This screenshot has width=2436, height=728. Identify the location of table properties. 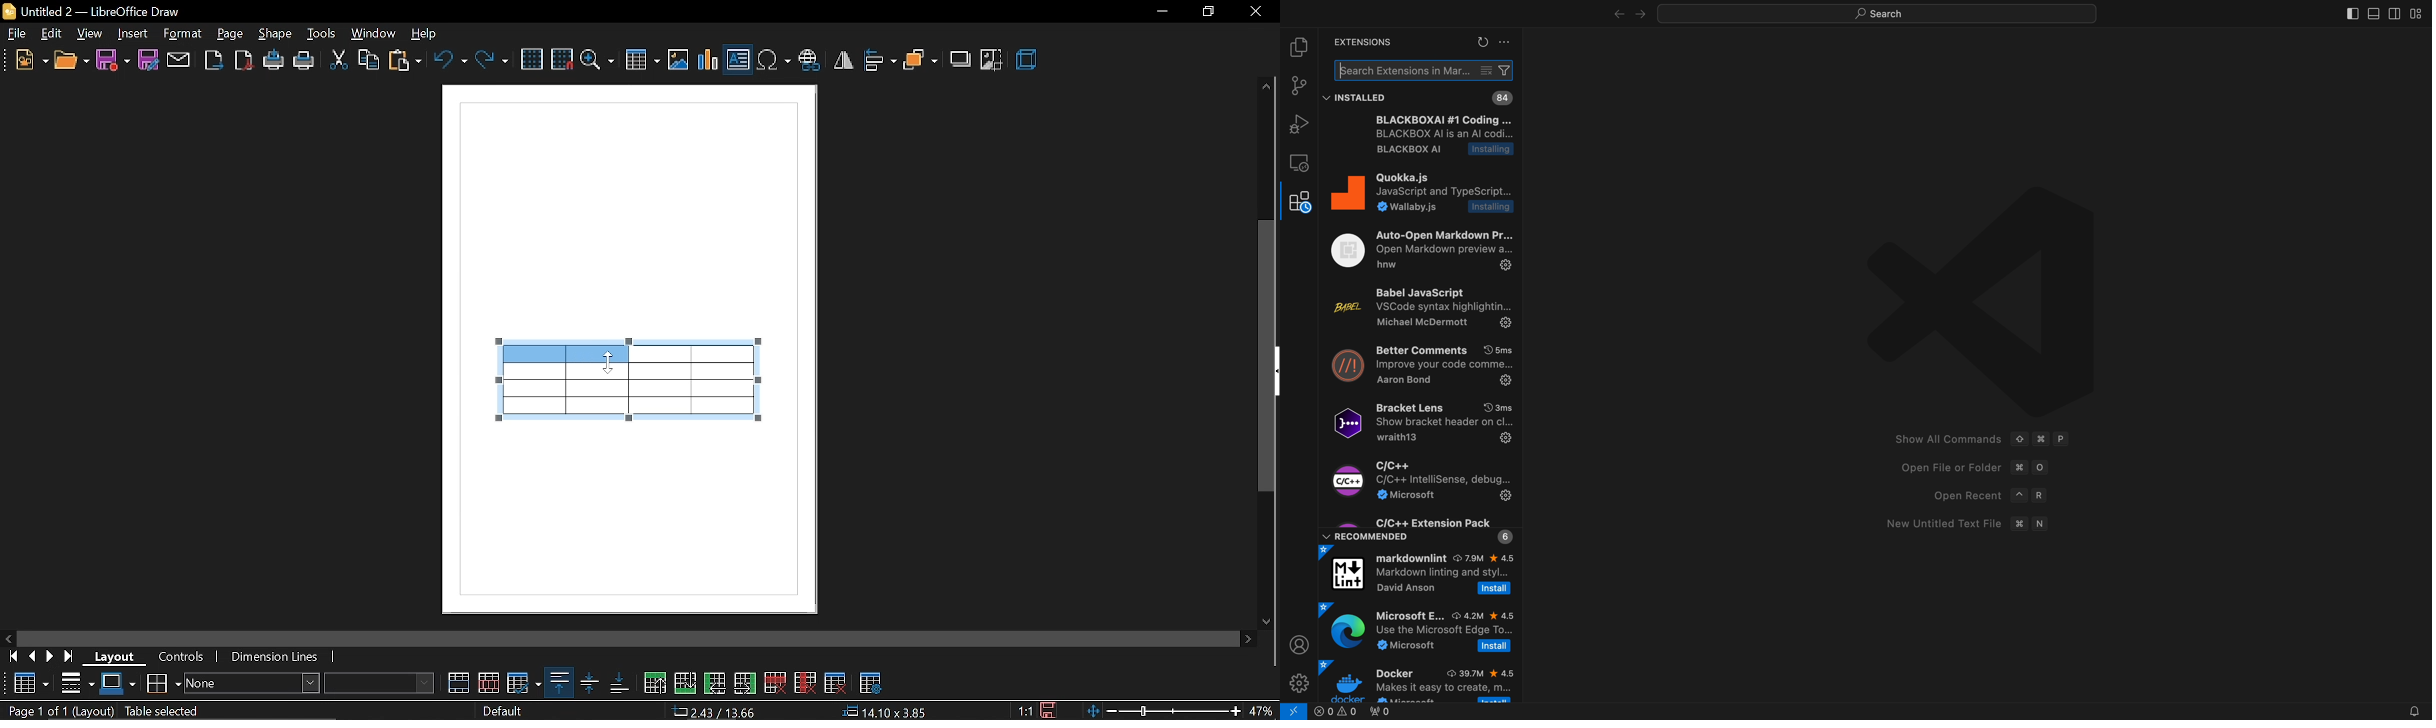
(870, 680).